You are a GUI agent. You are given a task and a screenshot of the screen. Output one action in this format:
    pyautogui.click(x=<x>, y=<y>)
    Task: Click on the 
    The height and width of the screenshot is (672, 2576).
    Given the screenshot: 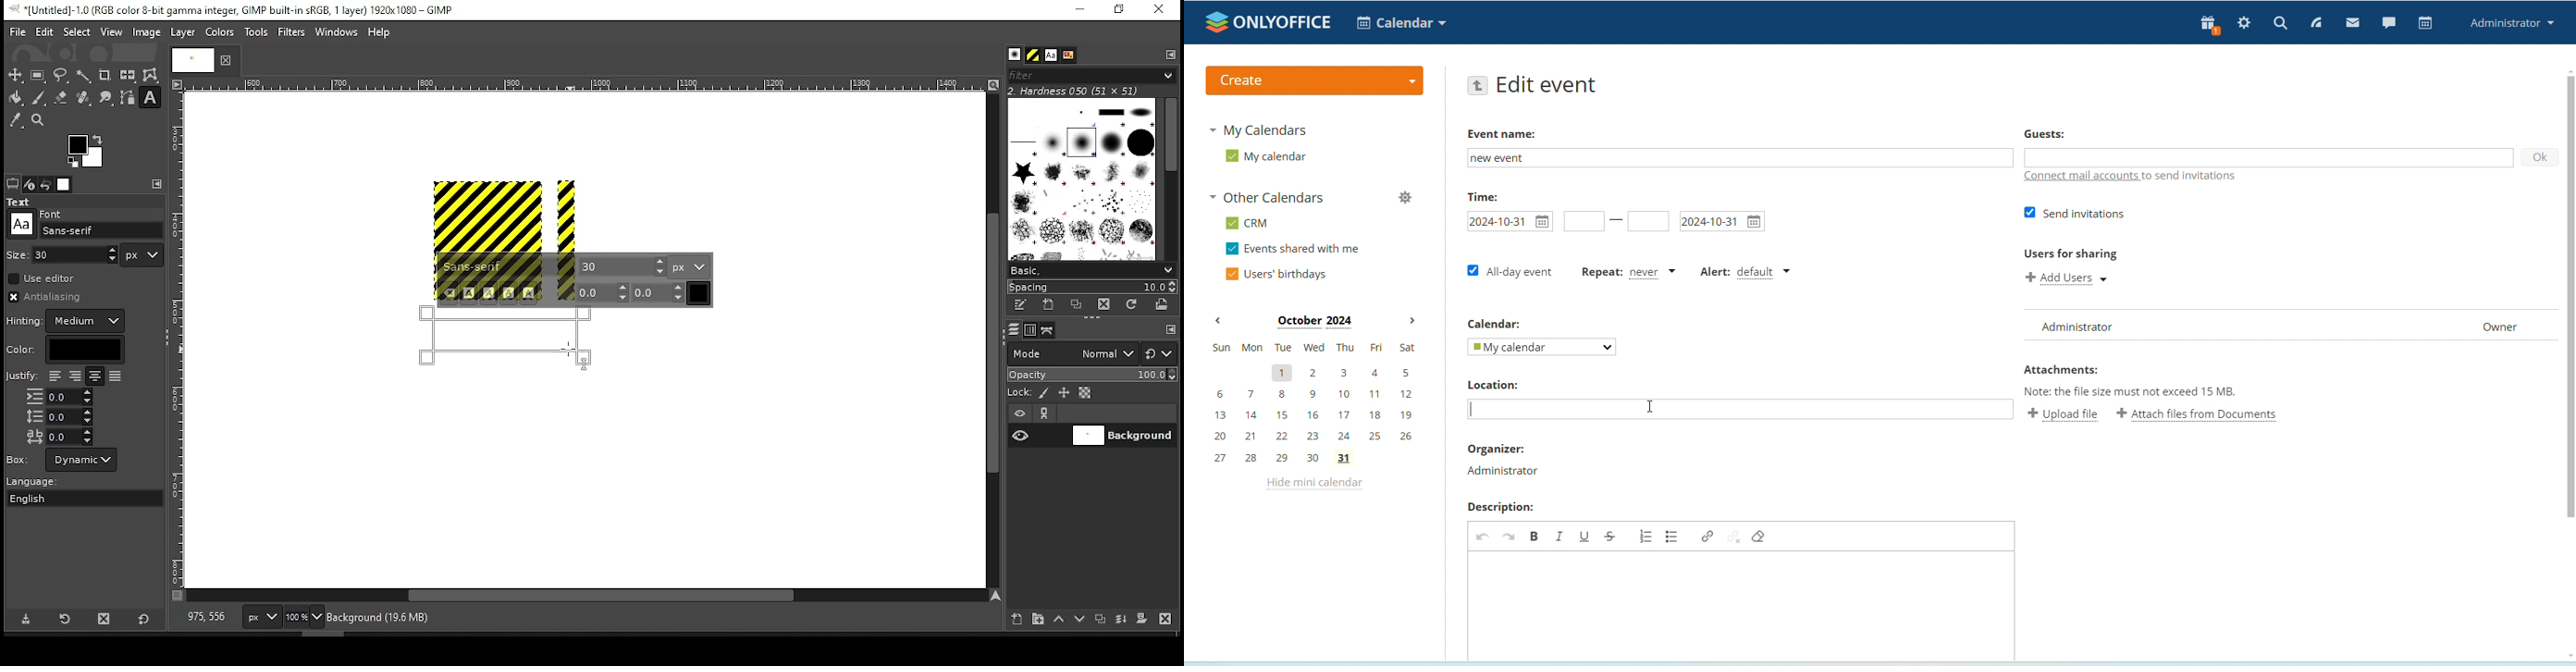 What is the action you would take?
    pyautogui.click(x=502, y=216)
    